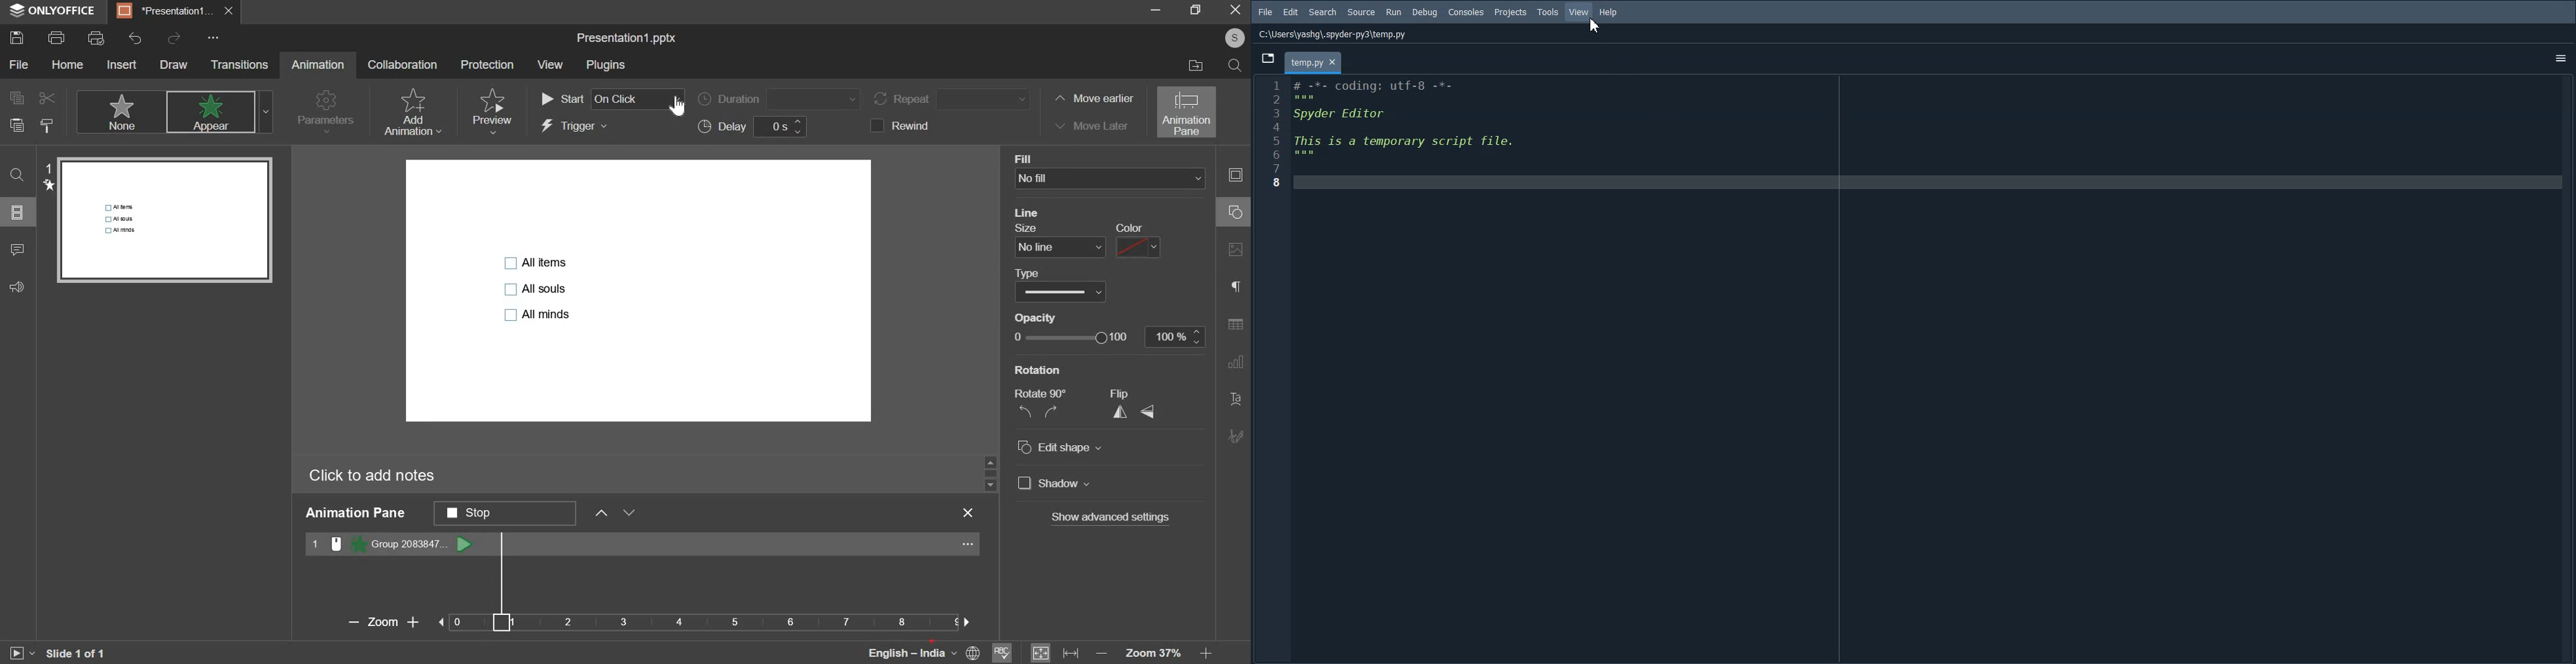 The image size is (2576, 672). I want to click on appear, so click(219, 113).